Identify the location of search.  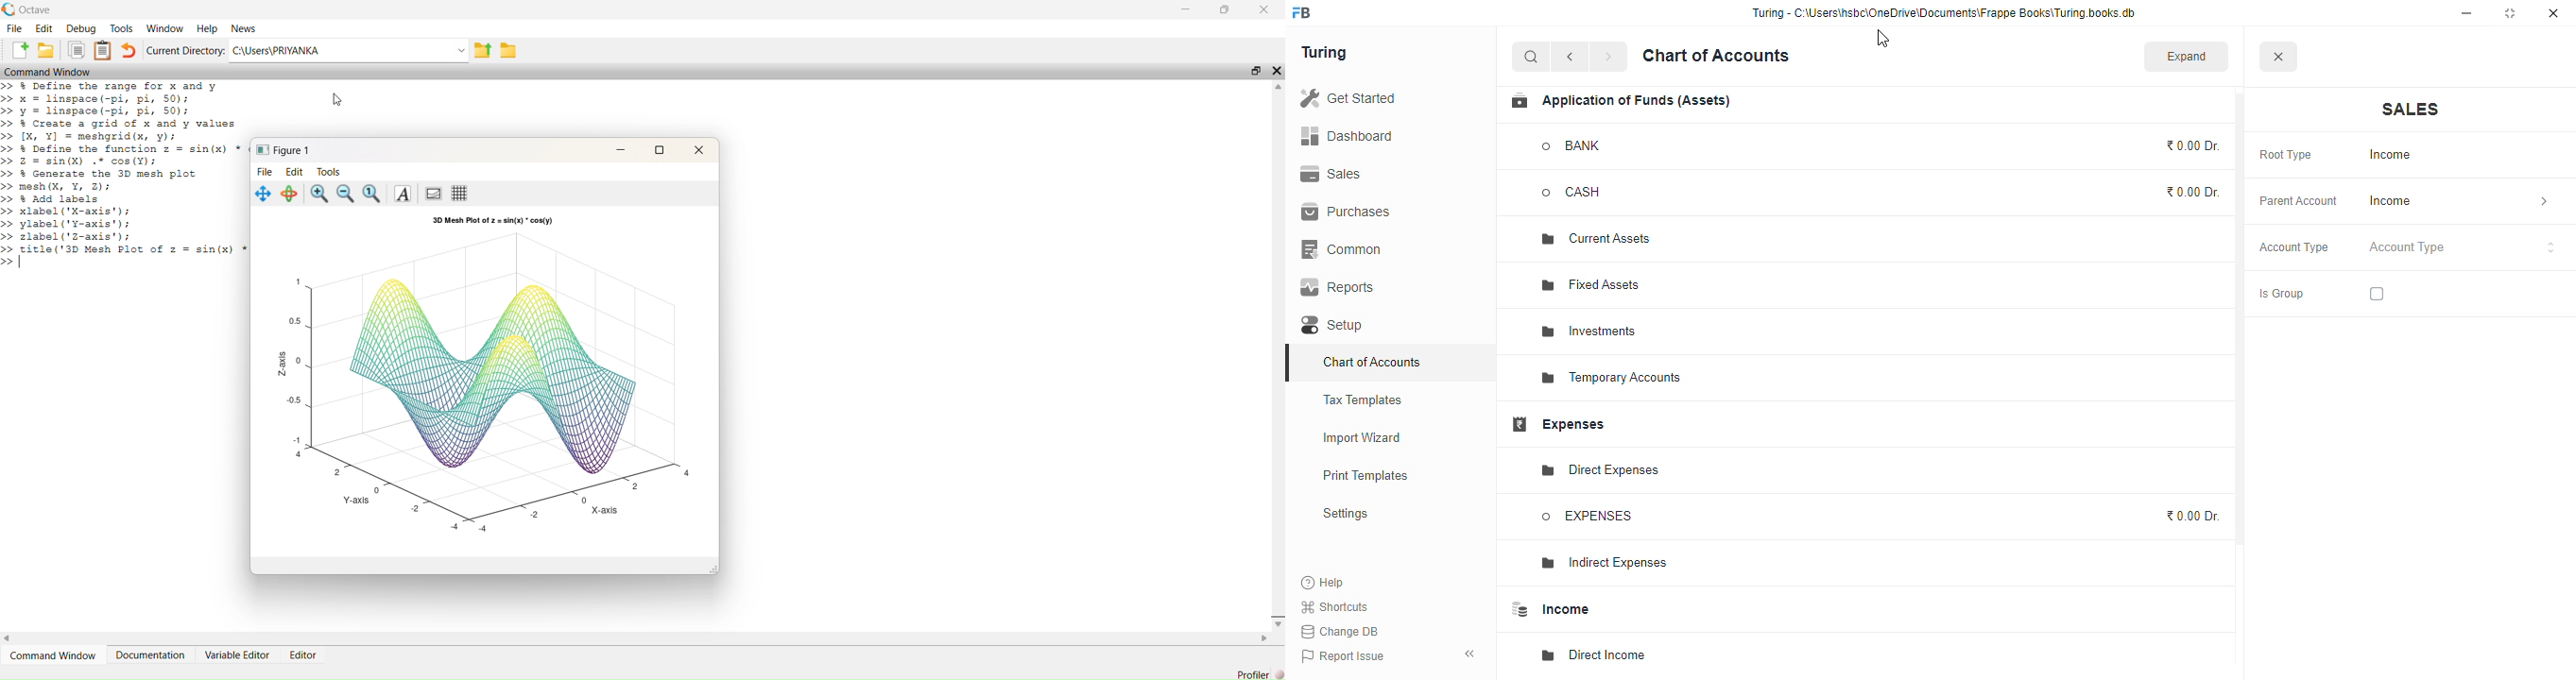
(1532, 57).